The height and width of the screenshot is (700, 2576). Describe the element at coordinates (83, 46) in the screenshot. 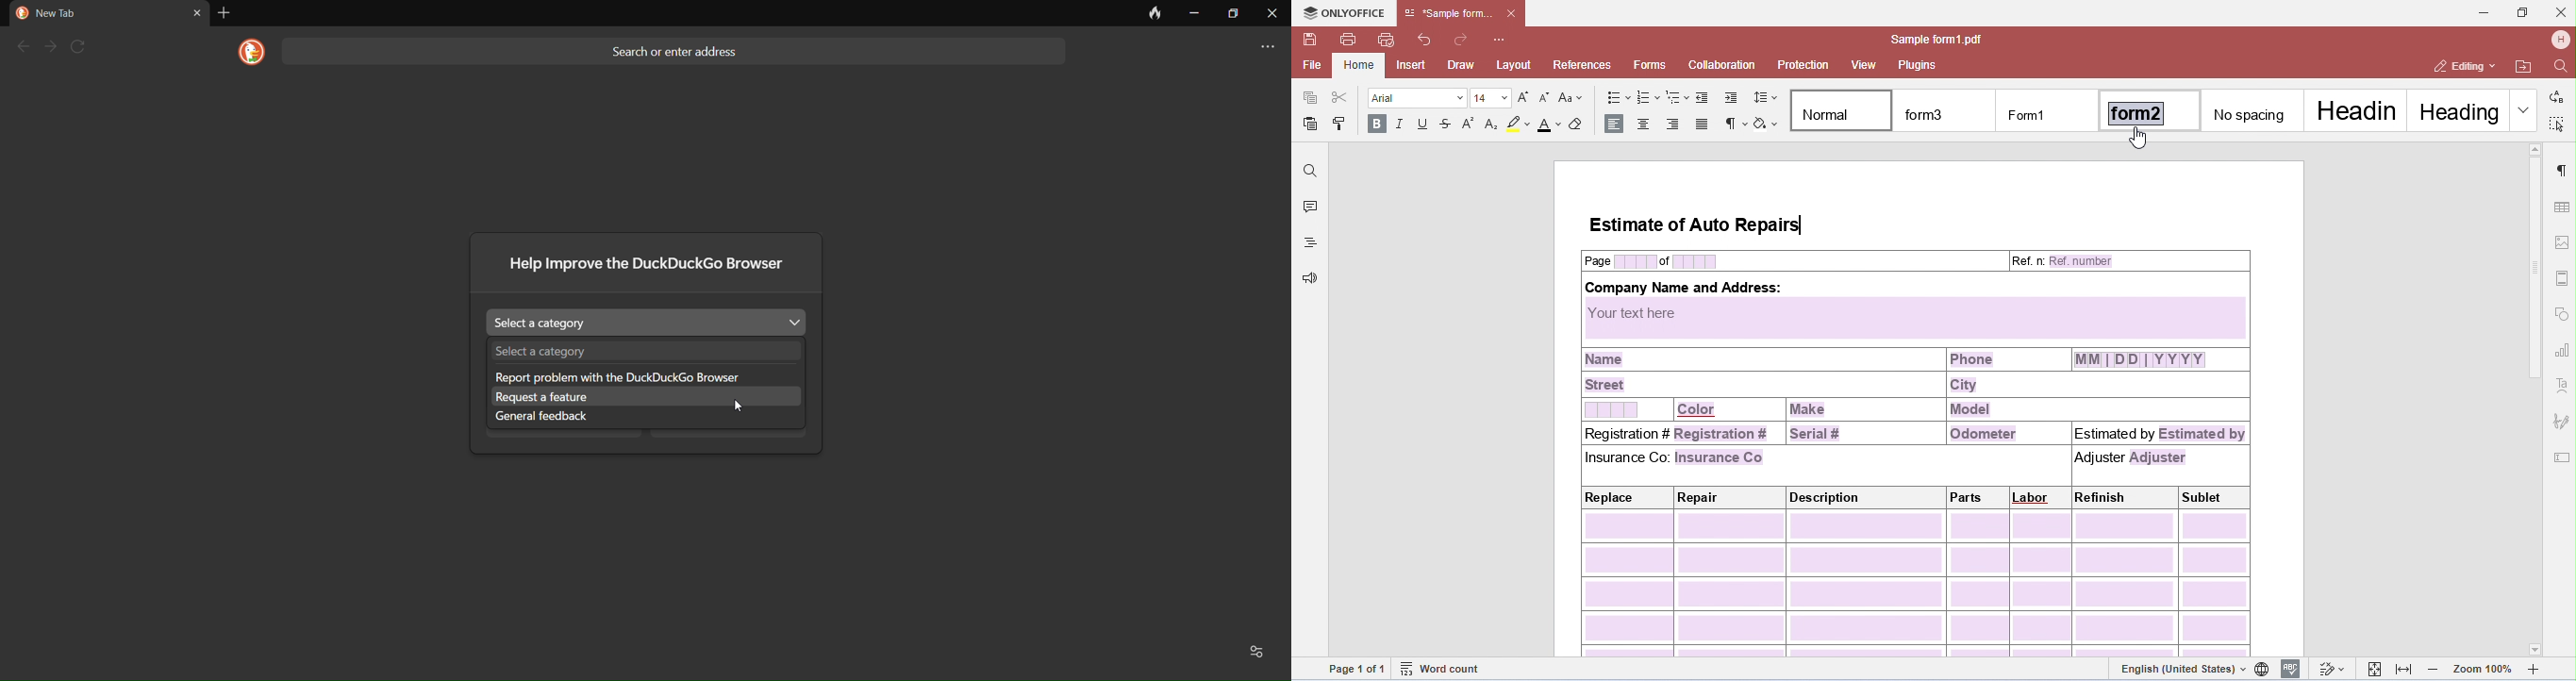

I see `refresh` at that location.